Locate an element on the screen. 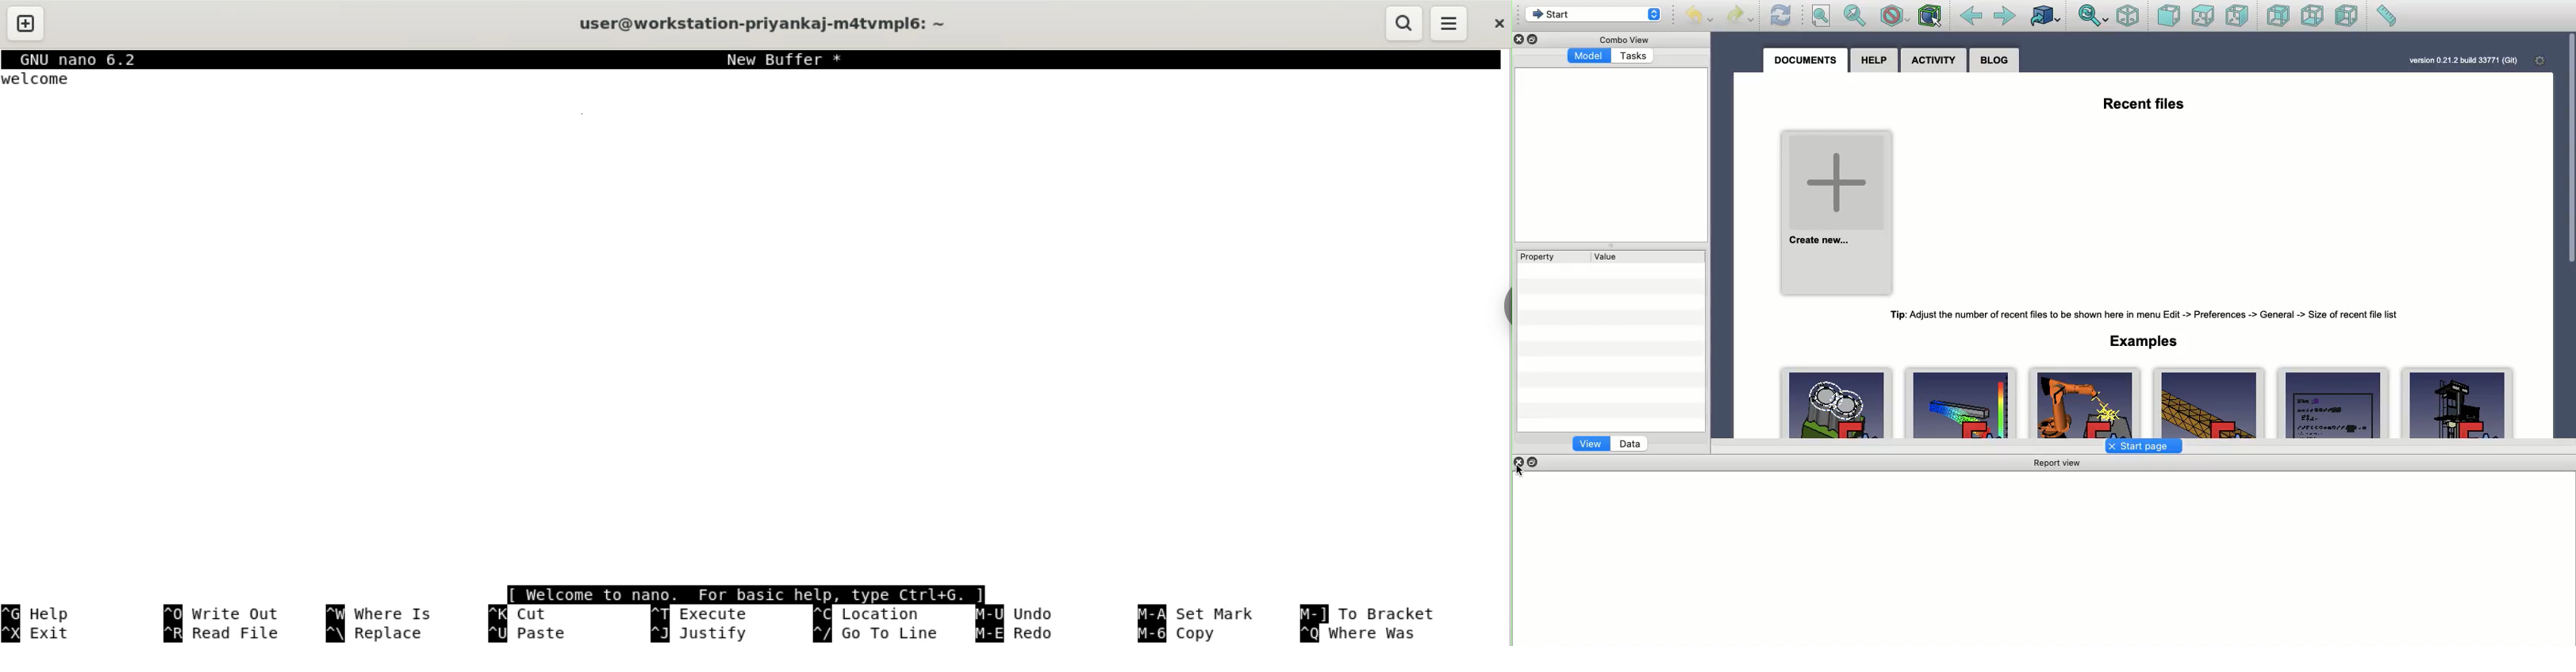 This screenshot has width=2576, height=672. Rear is located at coordinates (2280, 16).